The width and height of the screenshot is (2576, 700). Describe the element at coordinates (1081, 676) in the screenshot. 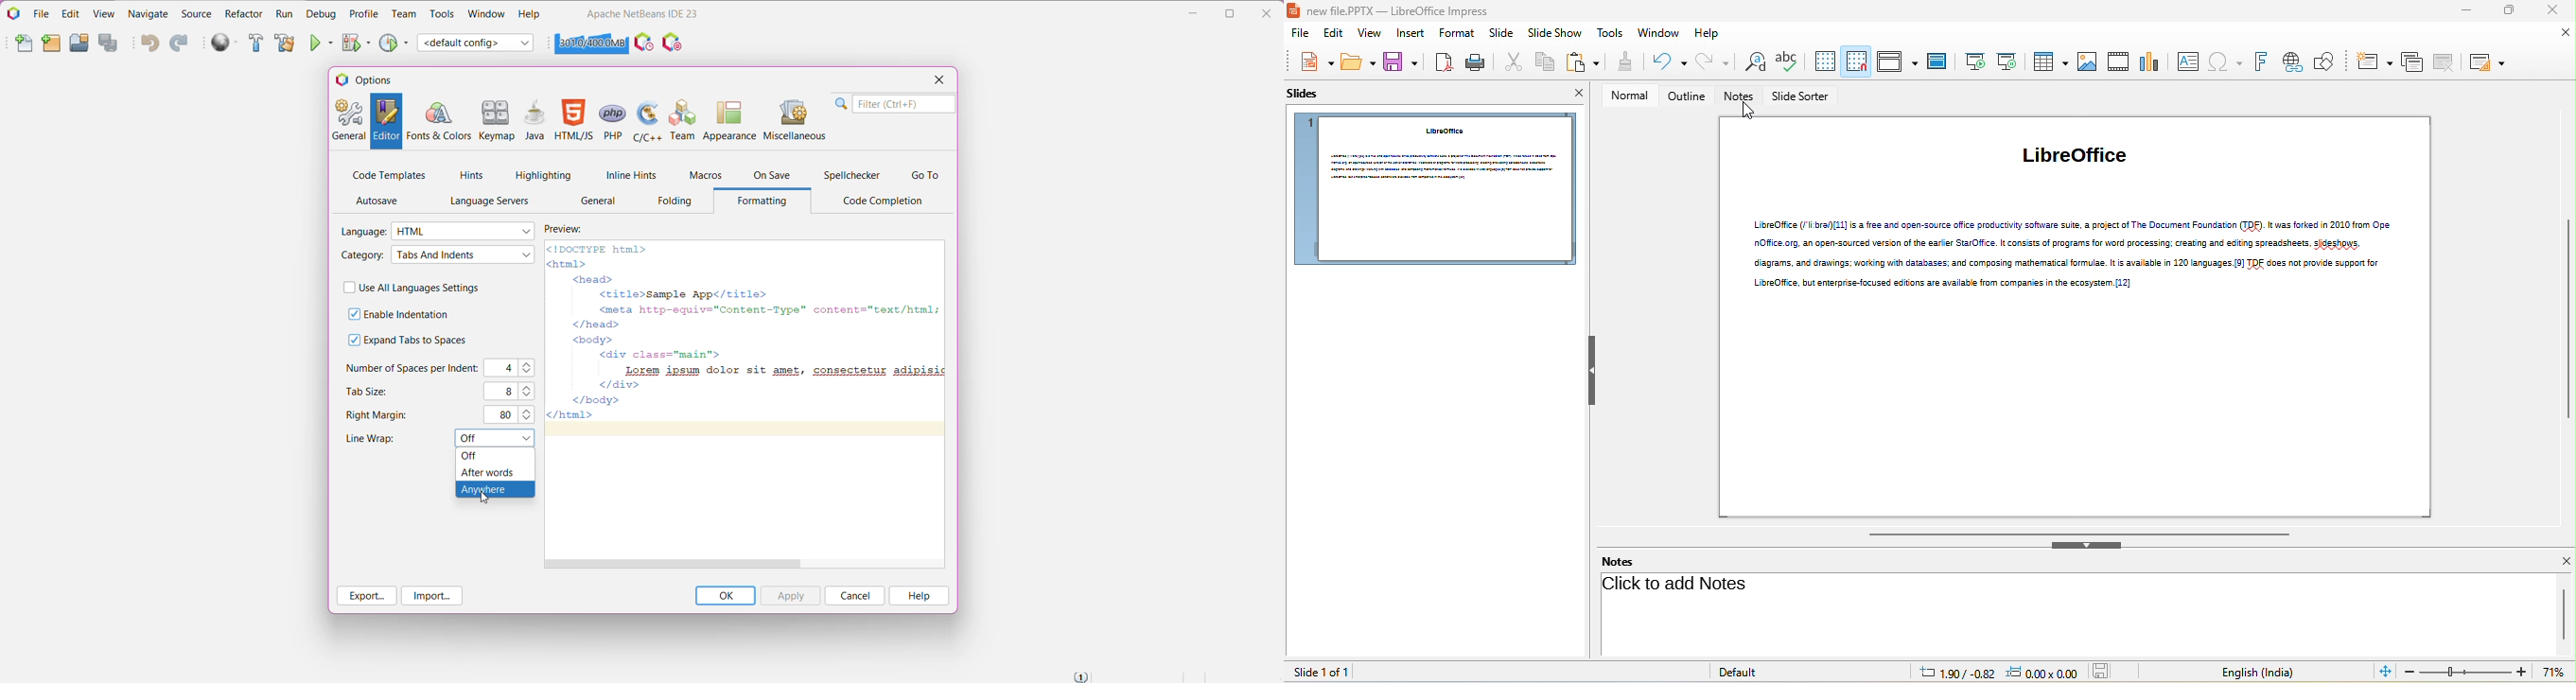

I see `Notifications` at that location.